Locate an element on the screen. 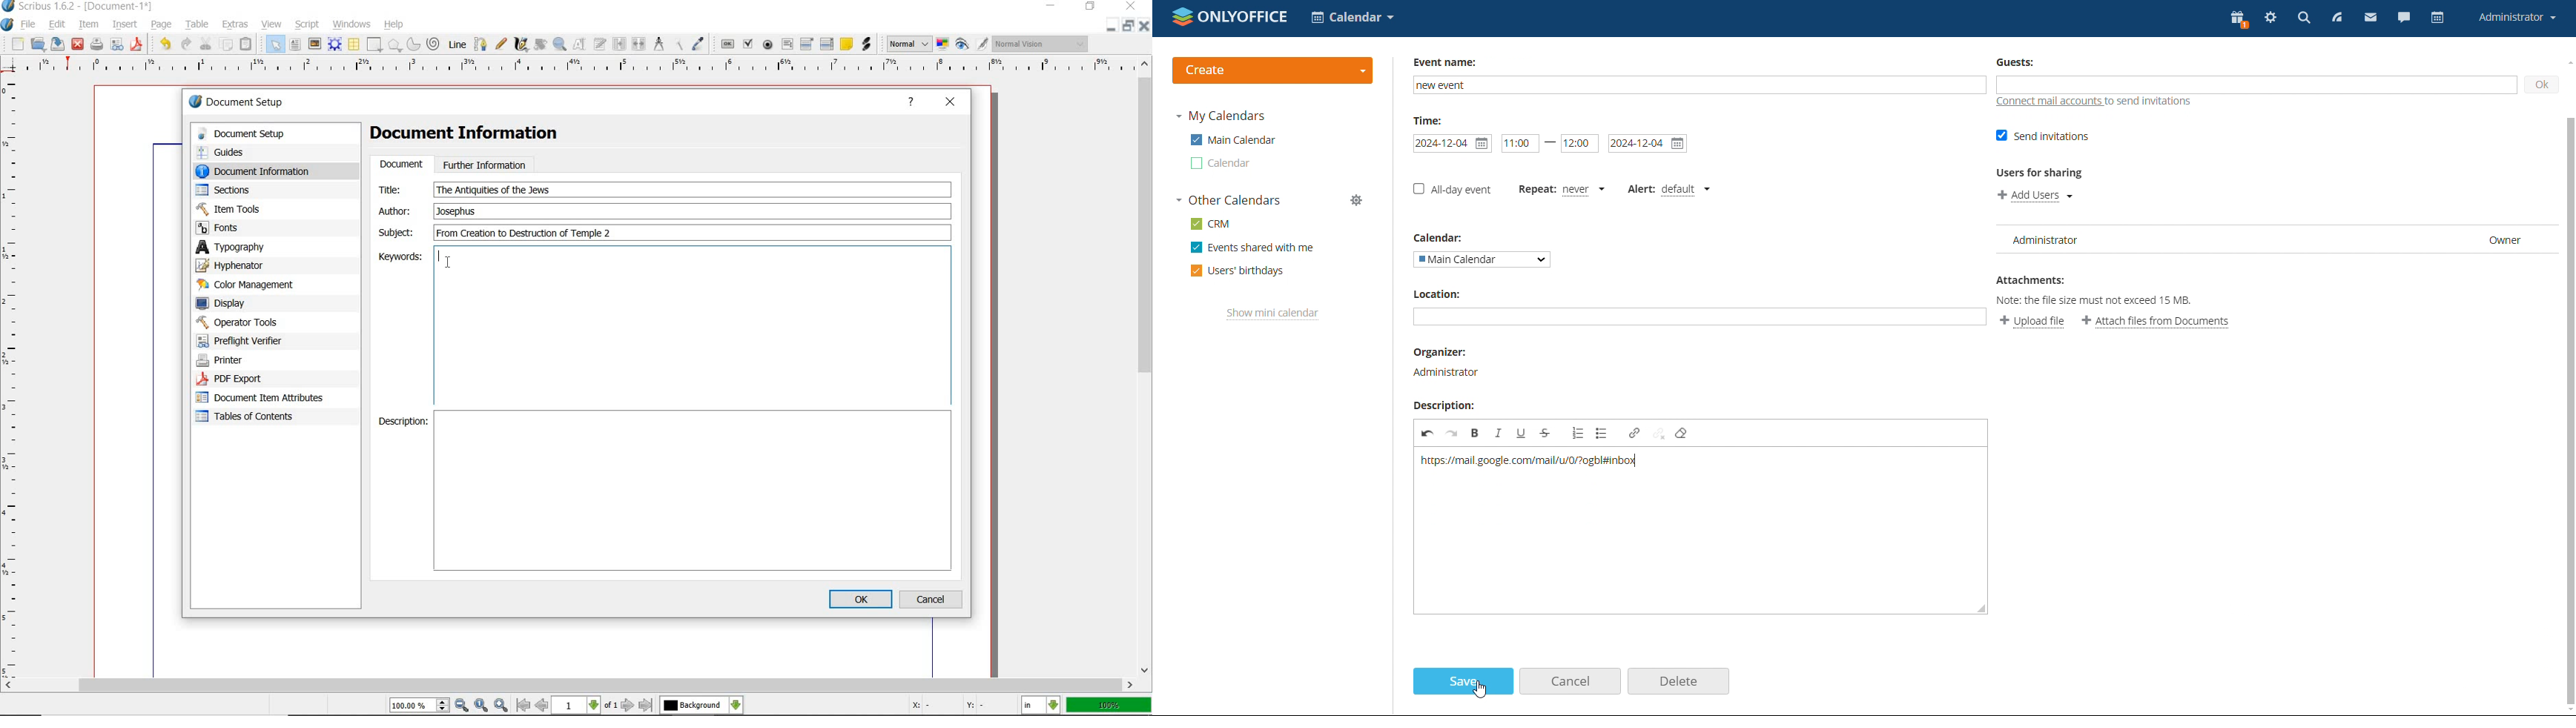 This screenshot has width=2576, height=728. text is located at coordinates (493, 190).